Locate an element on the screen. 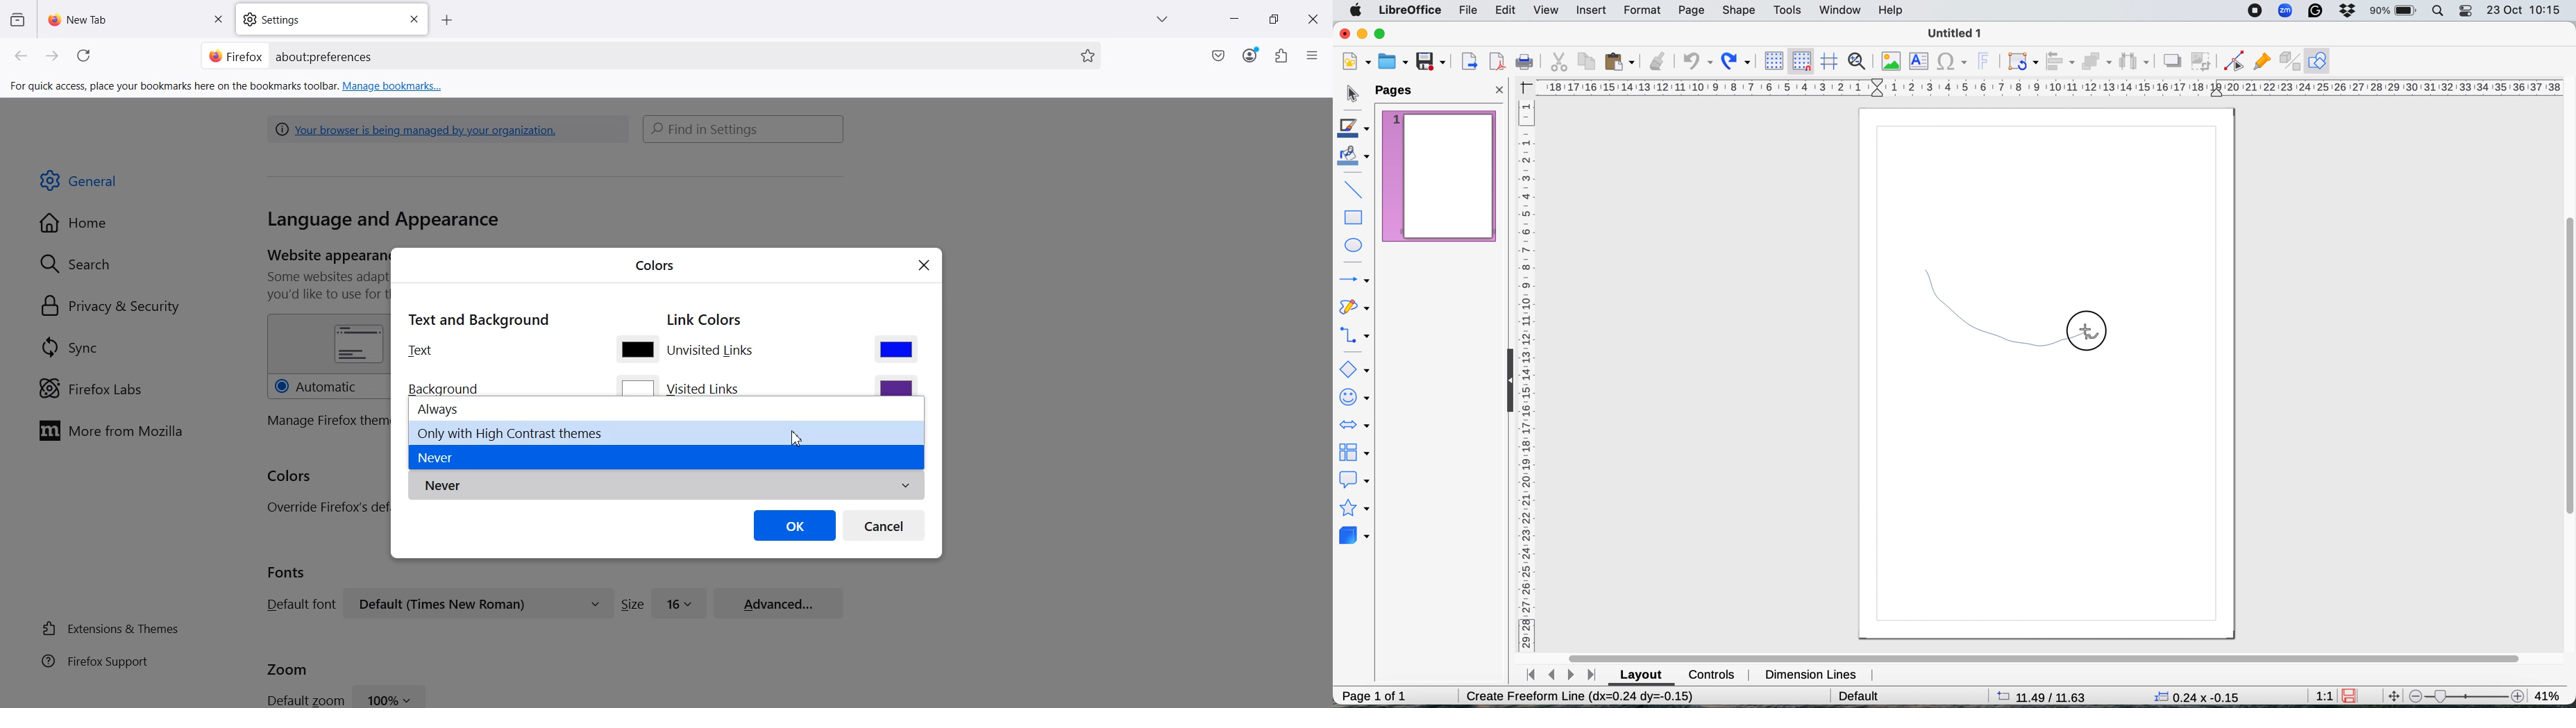 This screenshot has height=728, width=2576. lines and arrows is located at coordinates (1353, 279).